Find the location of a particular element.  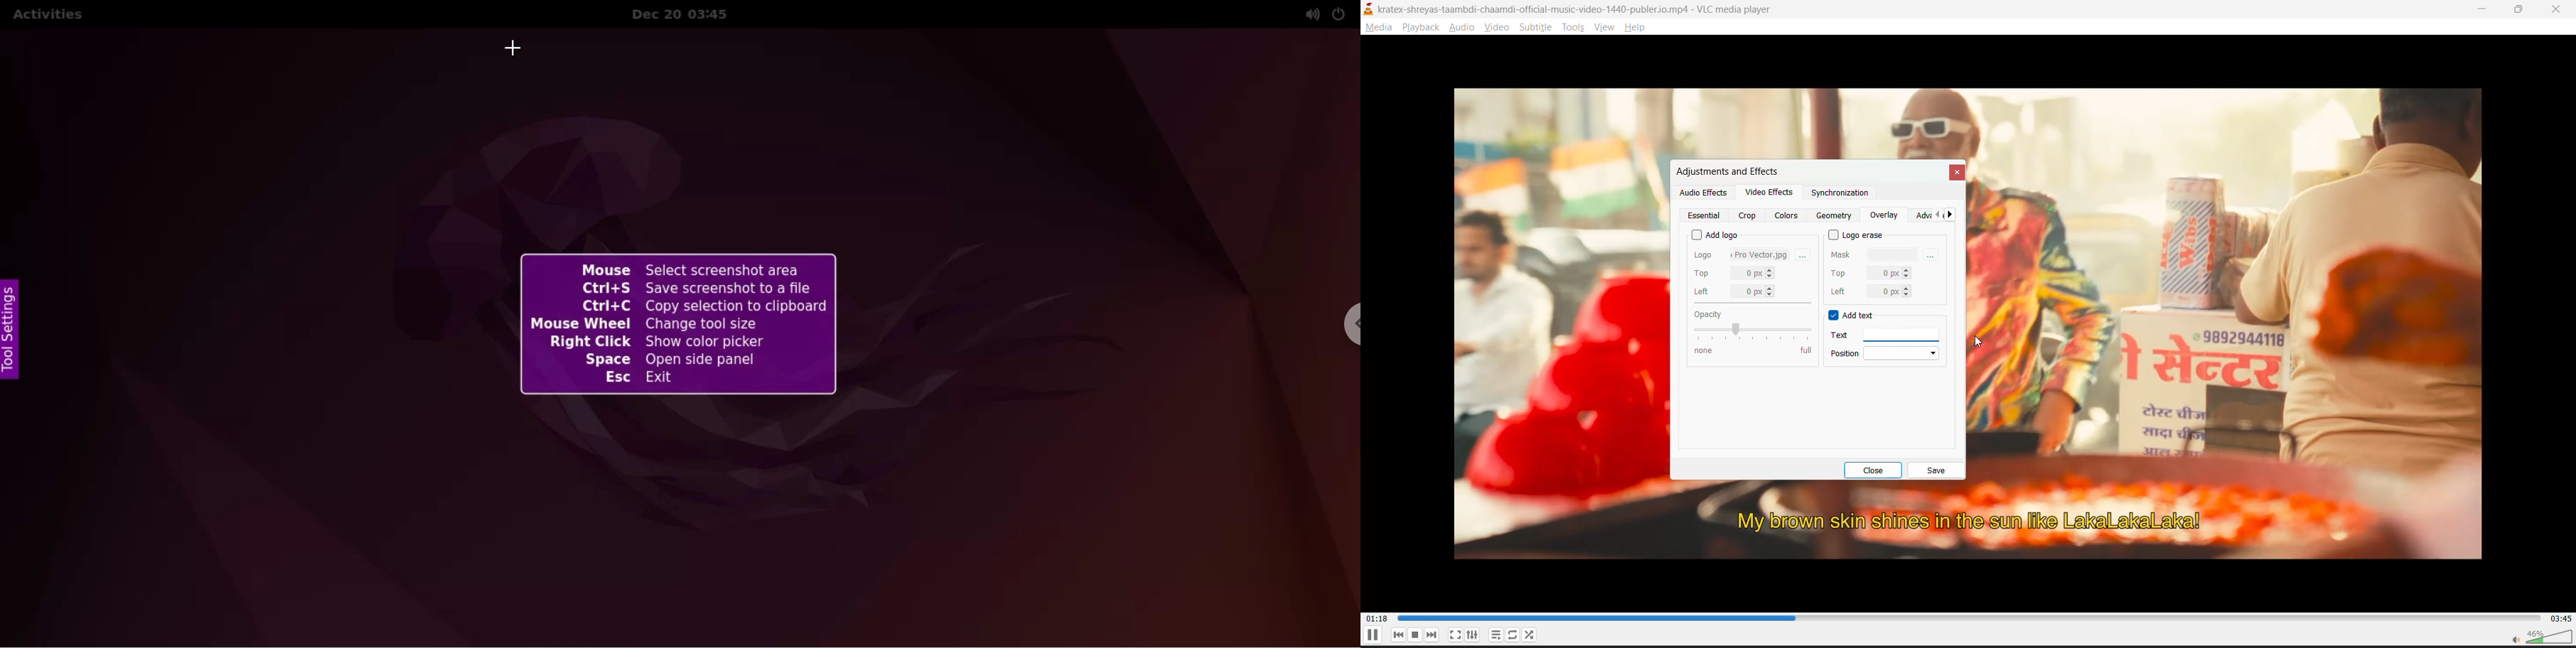

tools is located at coordinates (1571, 28).